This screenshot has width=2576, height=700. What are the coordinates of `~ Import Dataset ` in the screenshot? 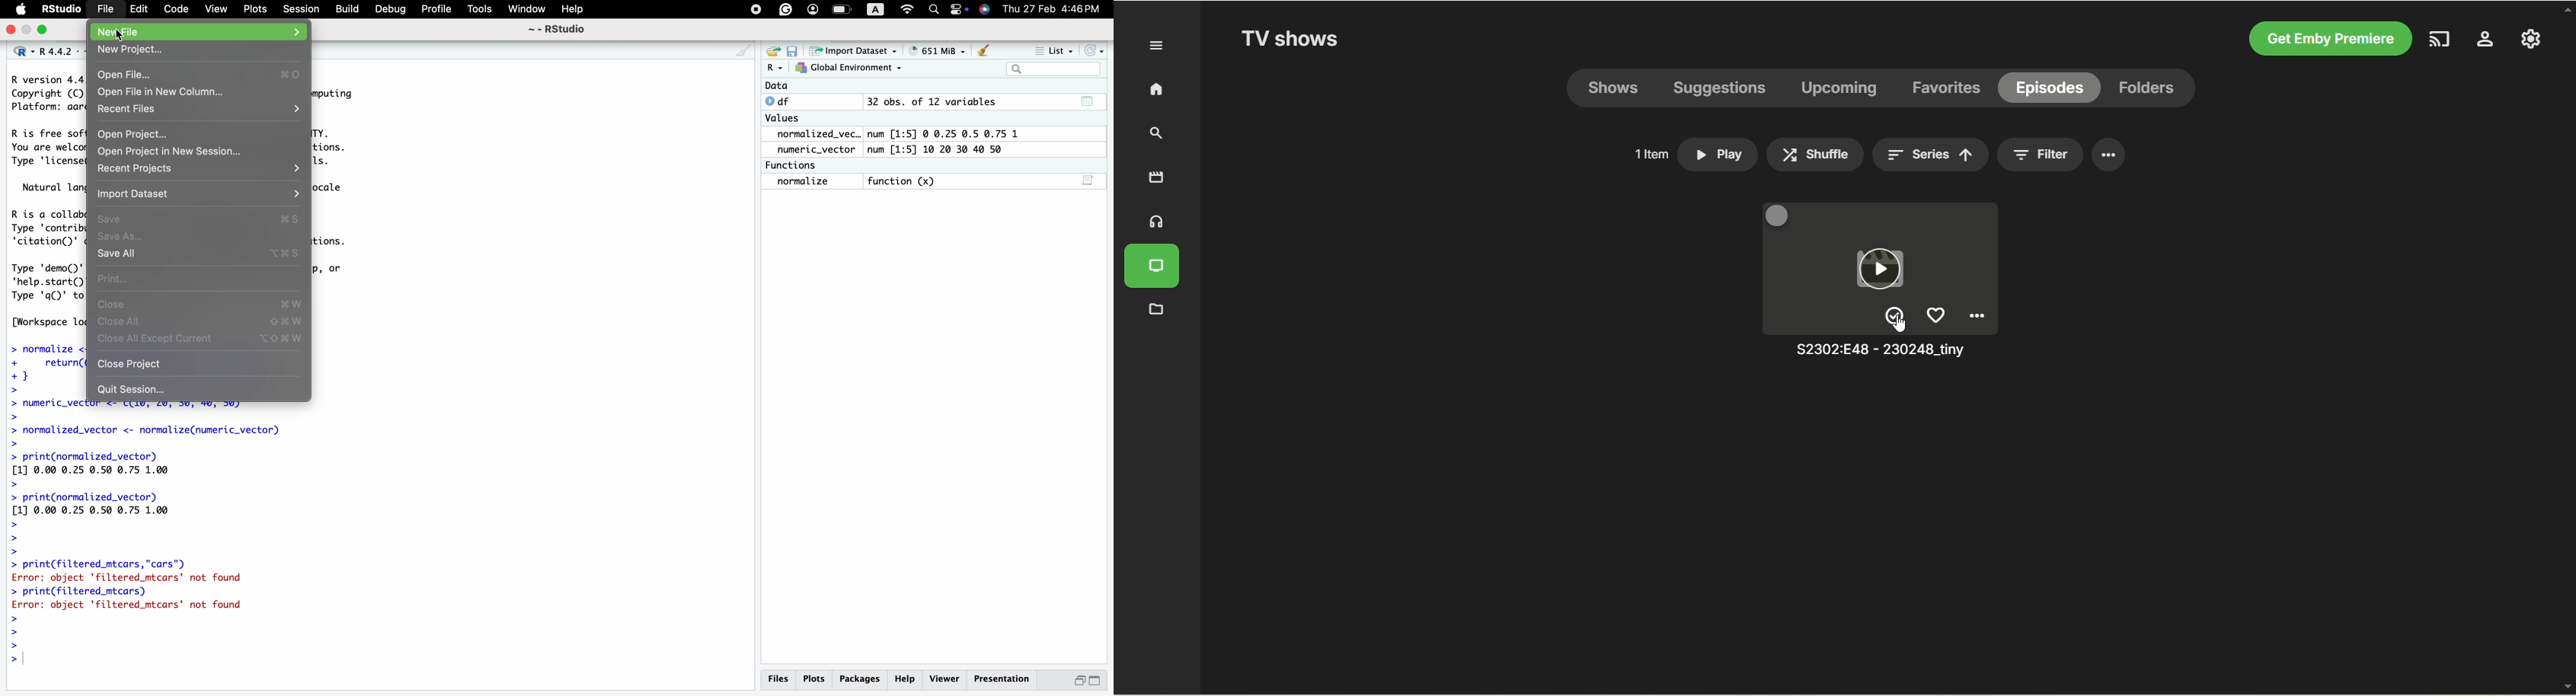 It's located at (852, 50).